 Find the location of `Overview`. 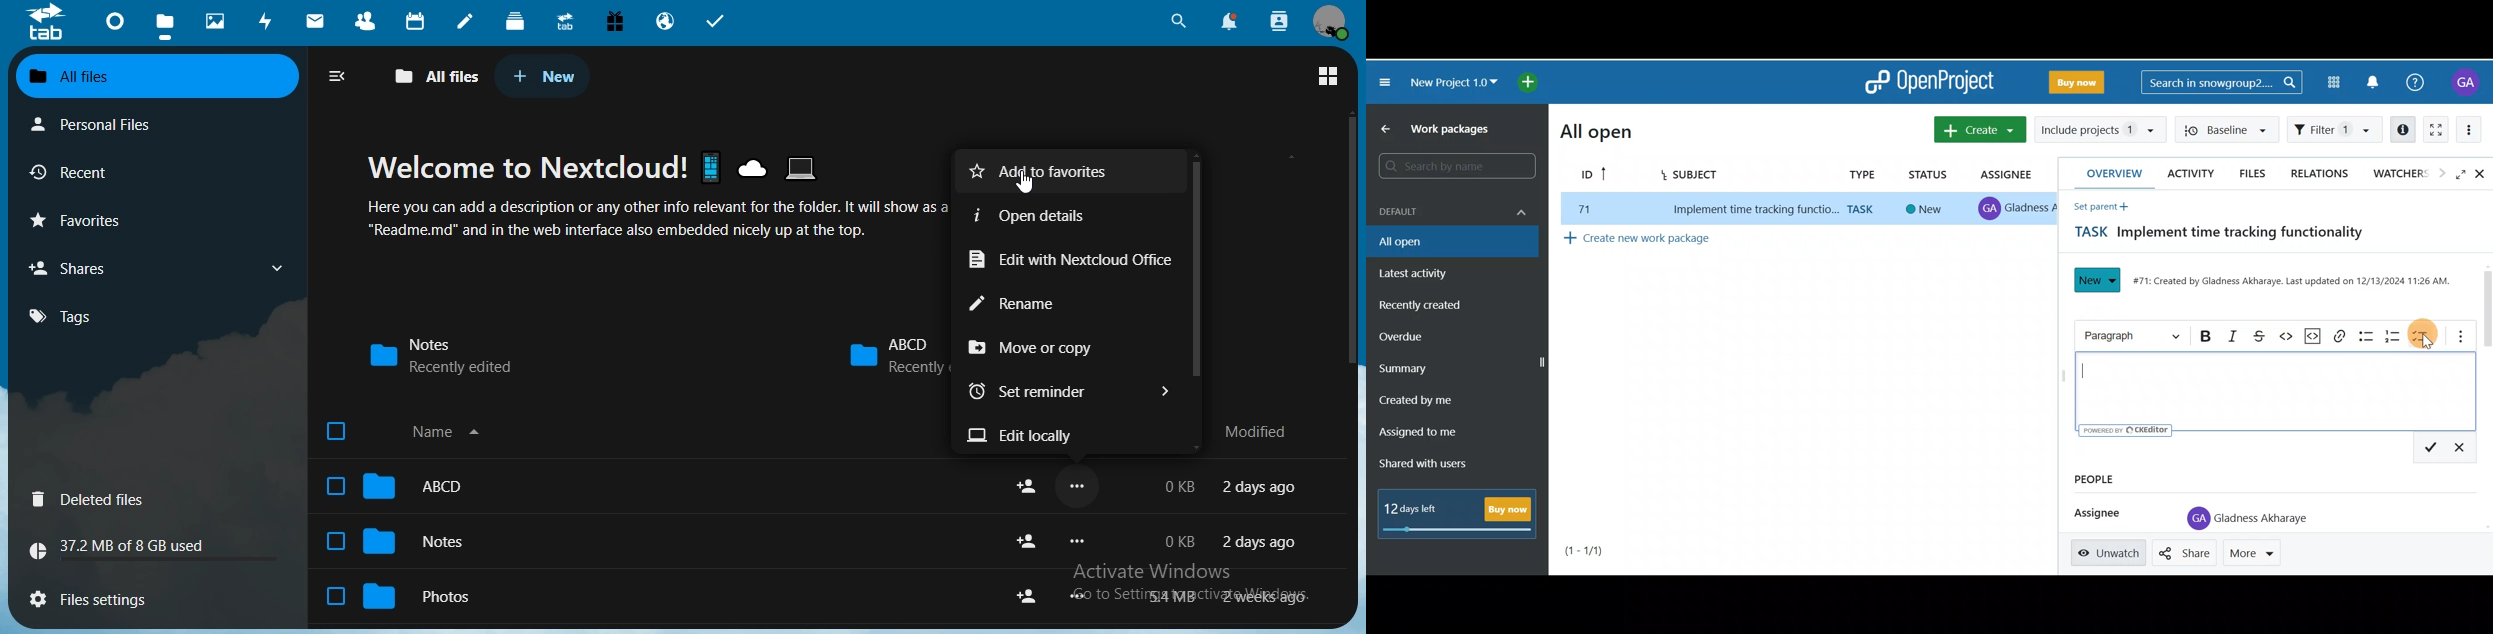

Overview is located at coordinates (2109, 173).